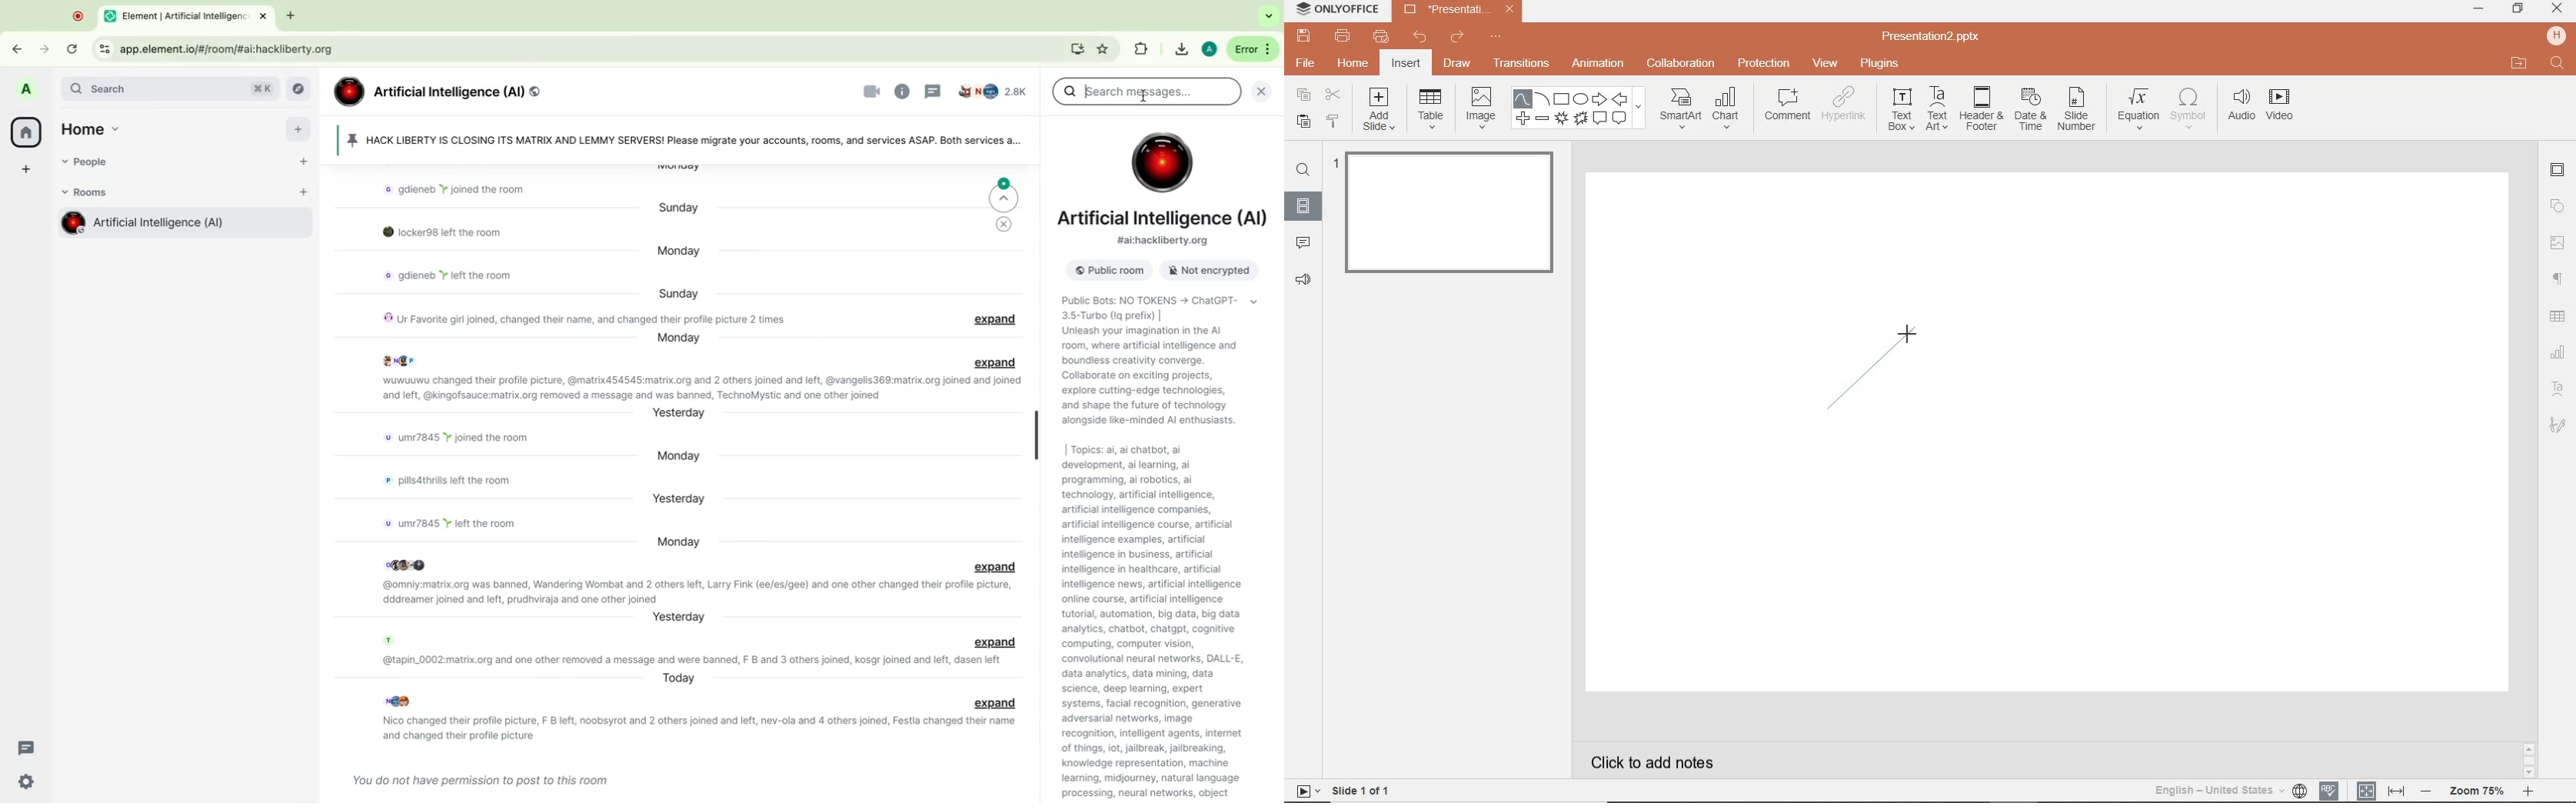 The height and width of the screenshot is (812, 2576). Describe the element at coordinates (678, 339) in the screenshot. I see `day` at that location.